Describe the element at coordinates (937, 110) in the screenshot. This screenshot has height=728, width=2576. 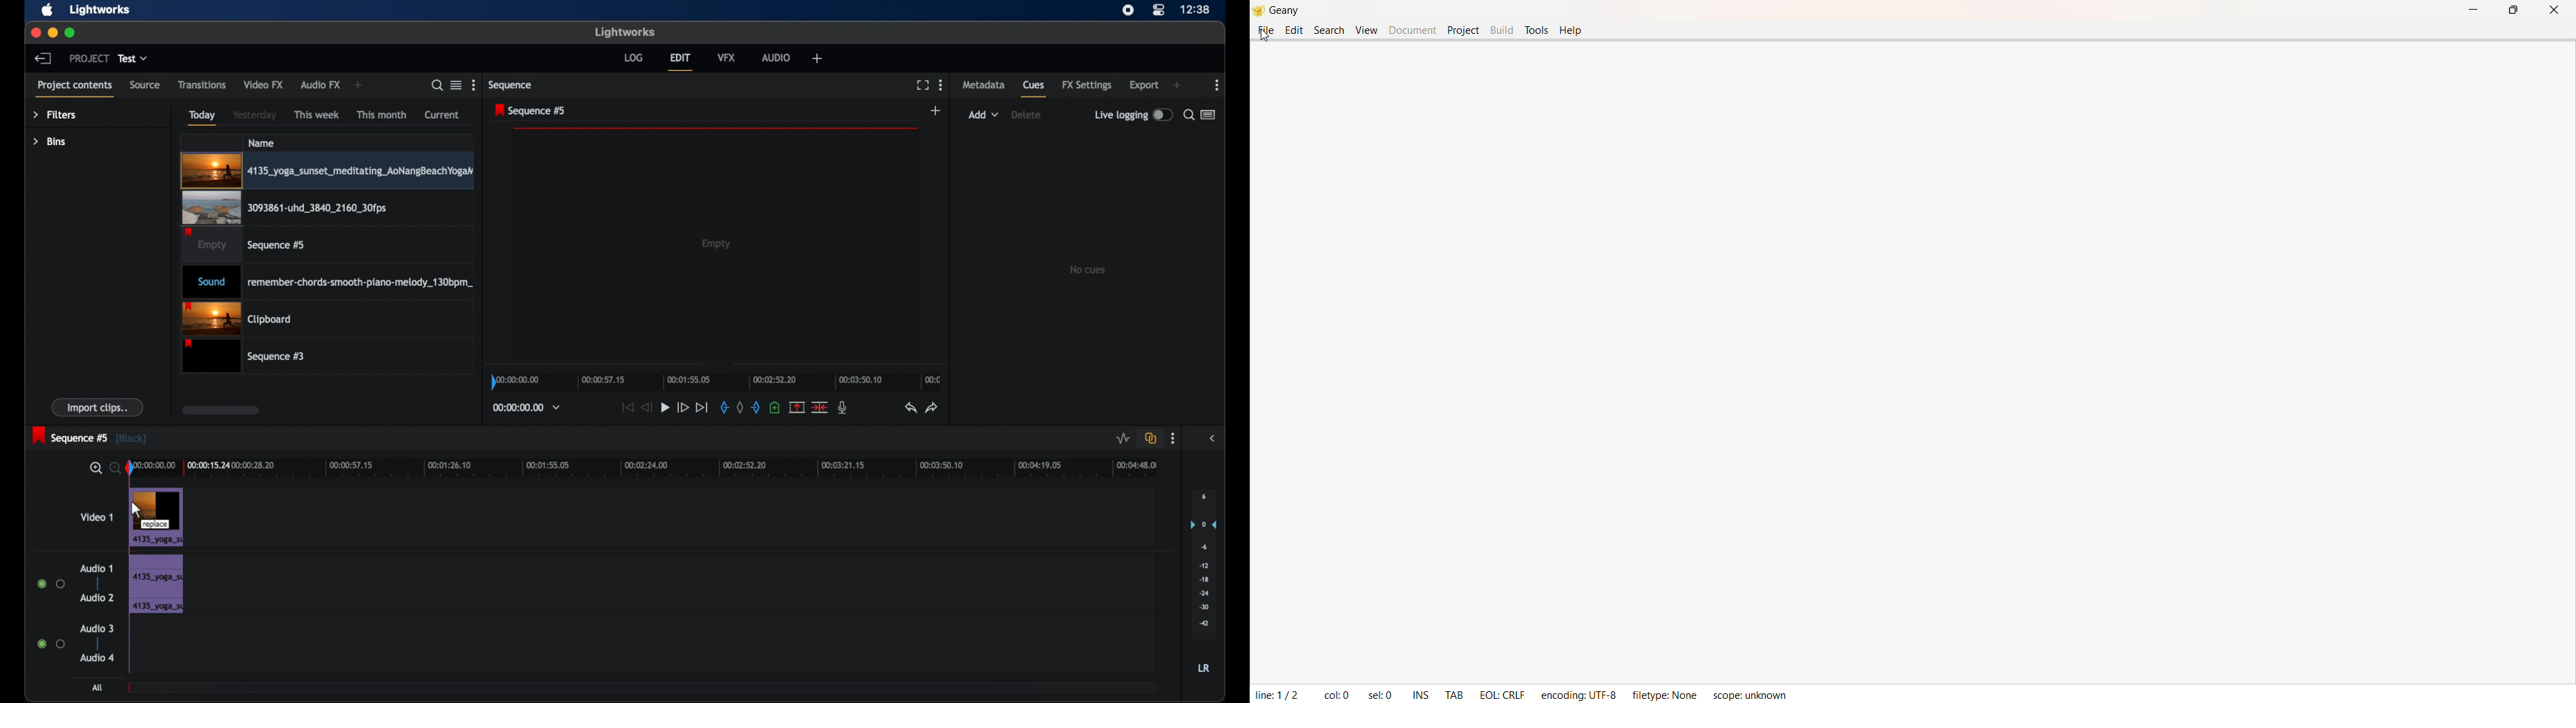
I see `add` at that location.